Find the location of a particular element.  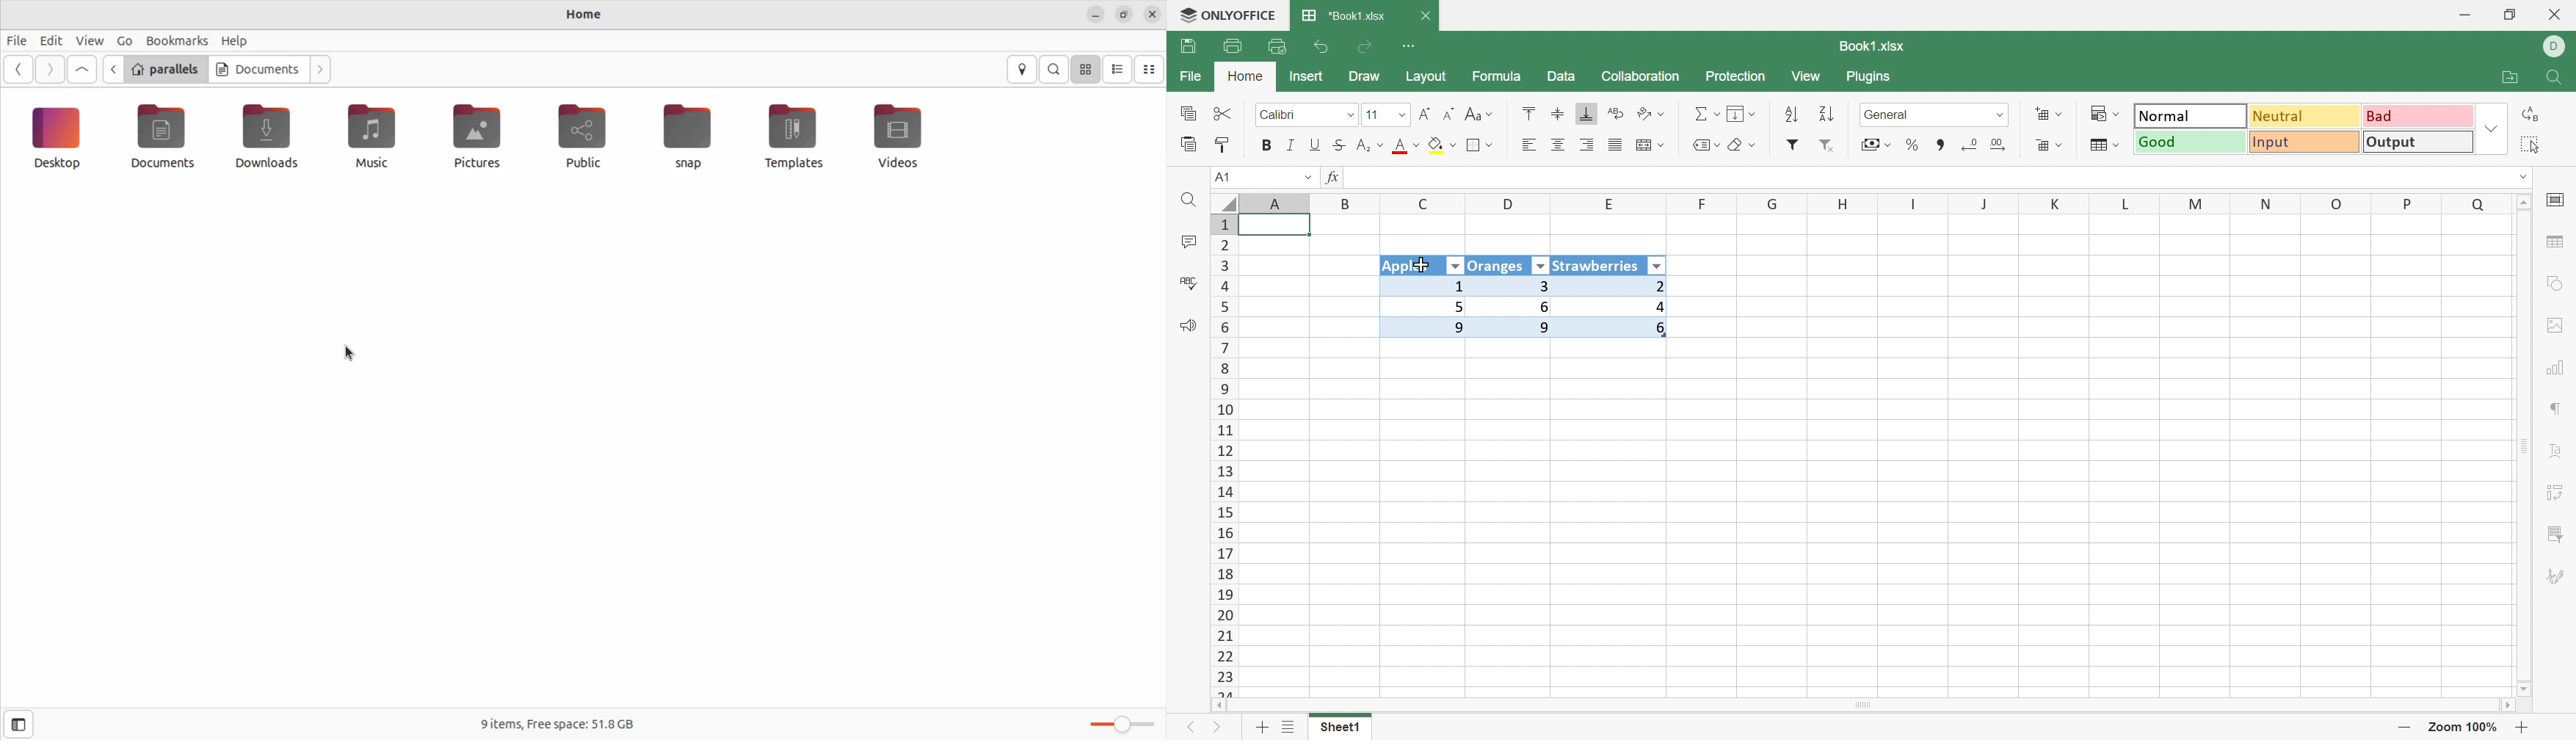

I is located at coordinates (1914, 204).